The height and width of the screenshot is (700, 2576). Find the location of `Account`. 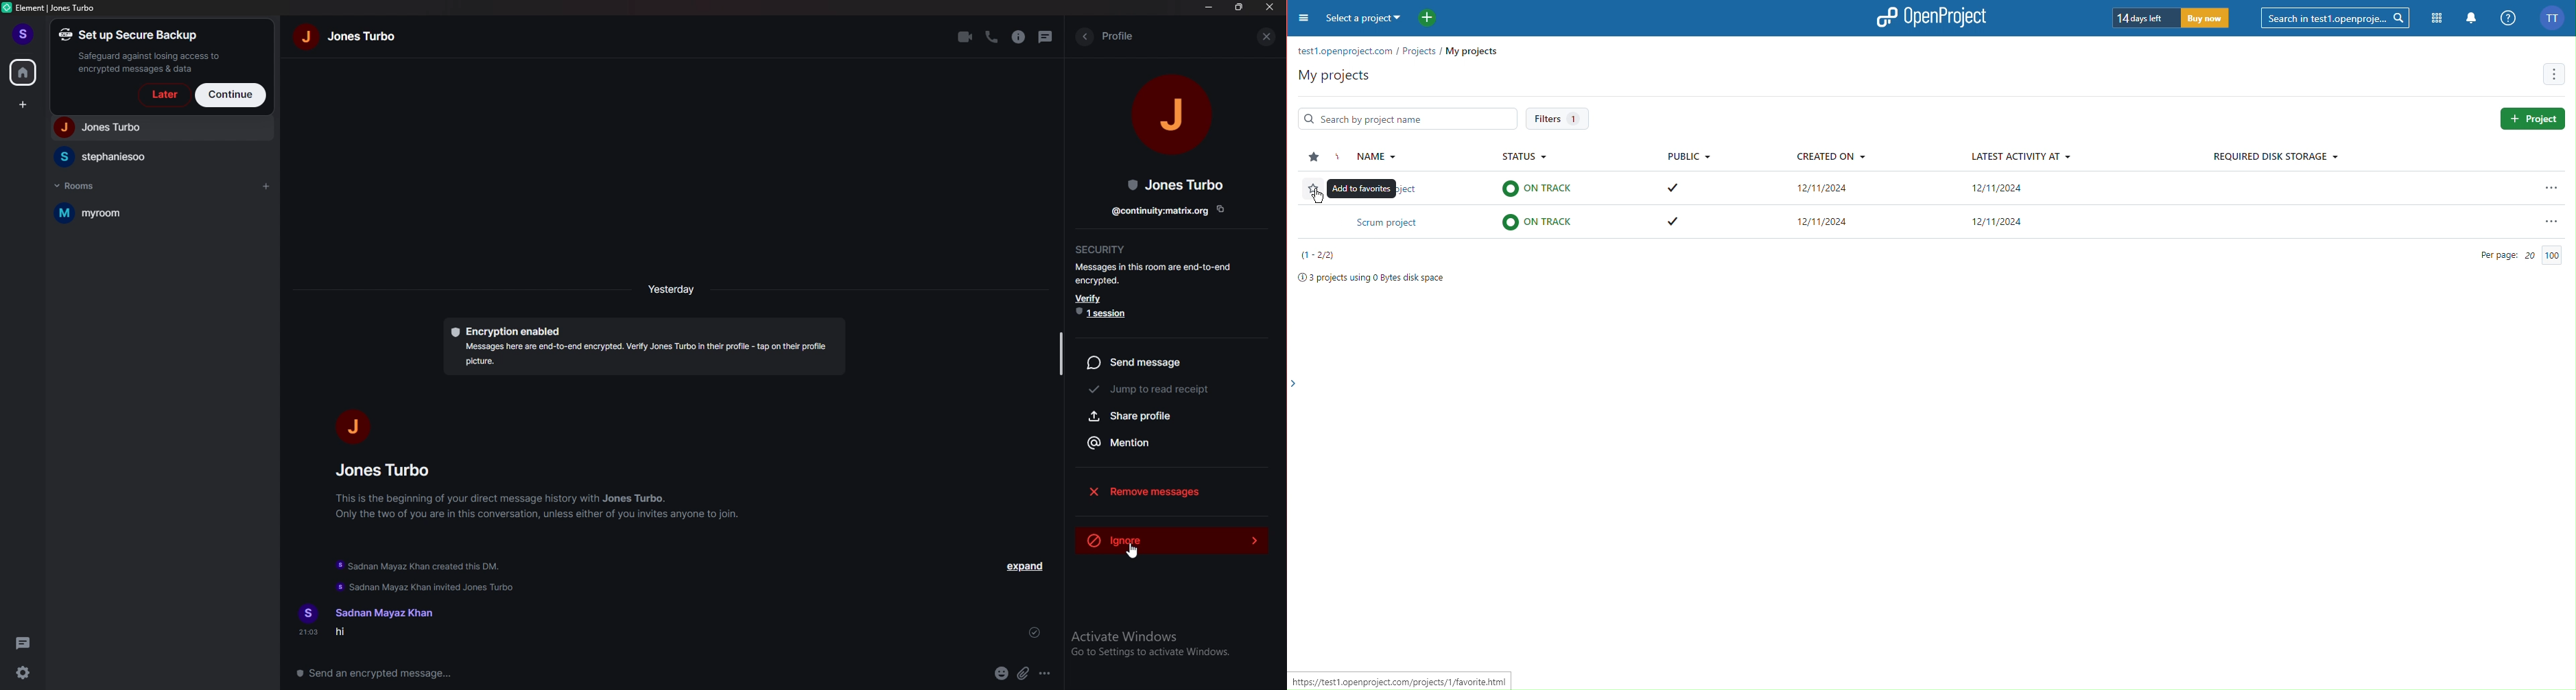

Account is located at coordinates (2553, 19).